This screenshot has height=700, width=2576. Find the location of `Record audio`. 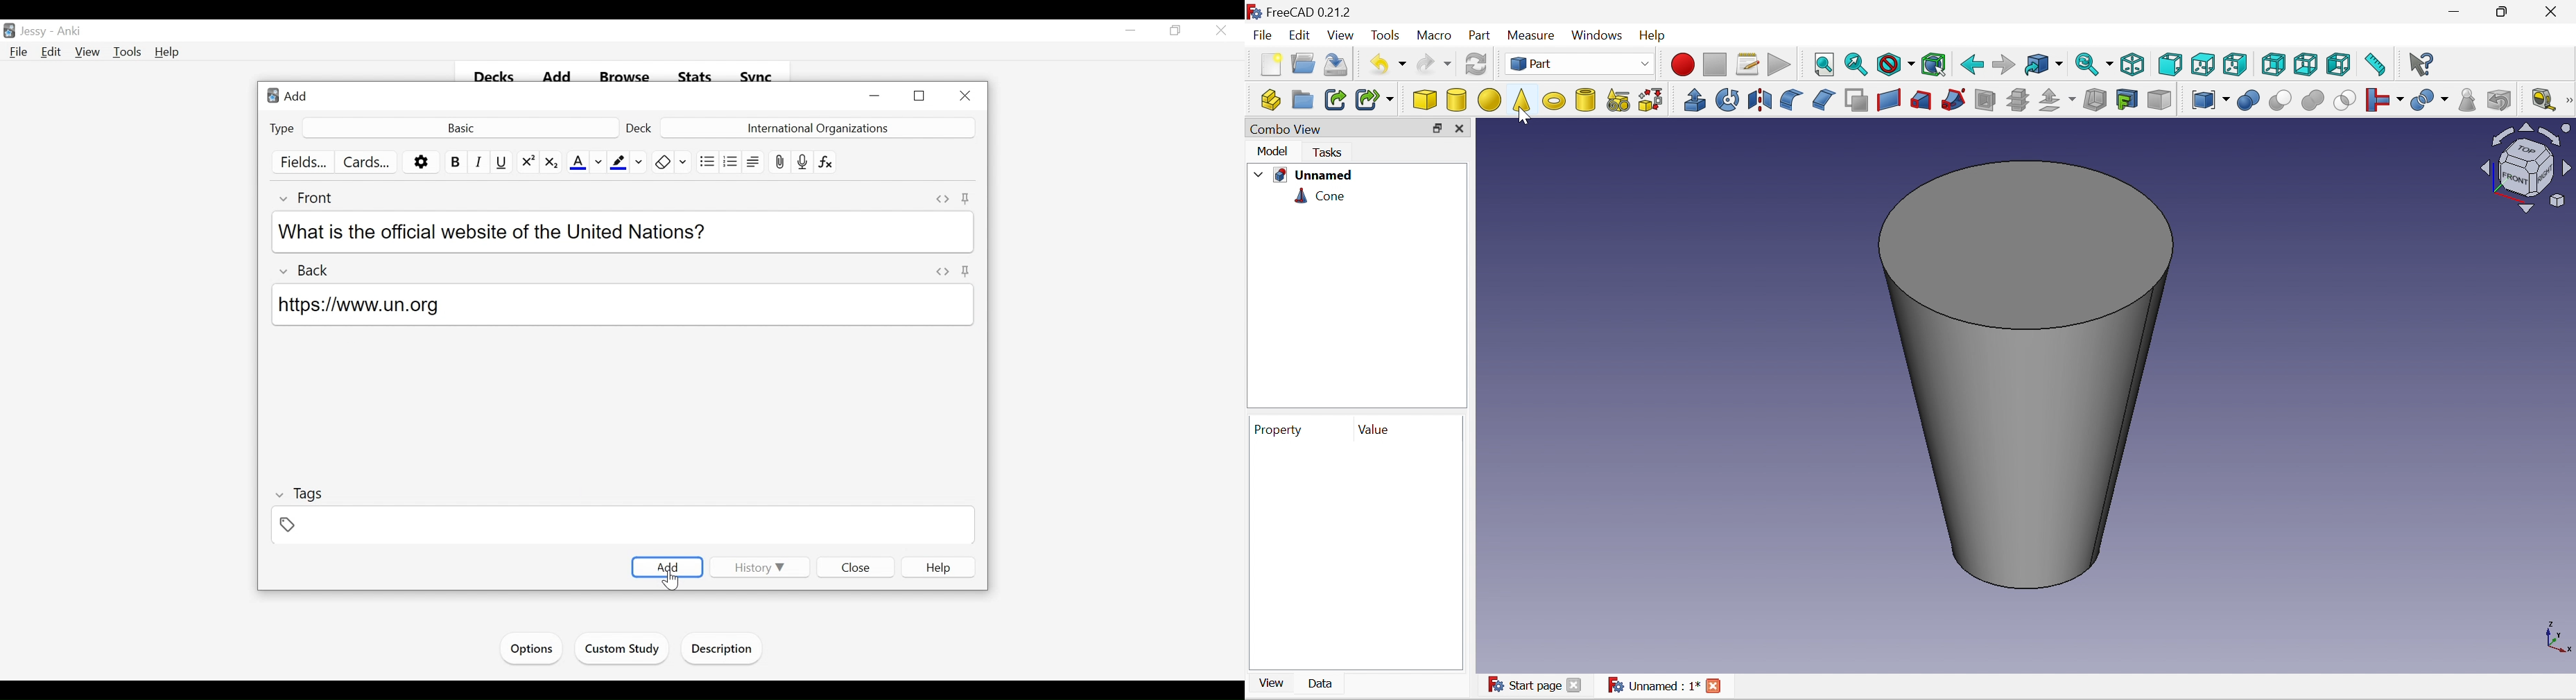

Record audio is located at coordinates (802, 162).